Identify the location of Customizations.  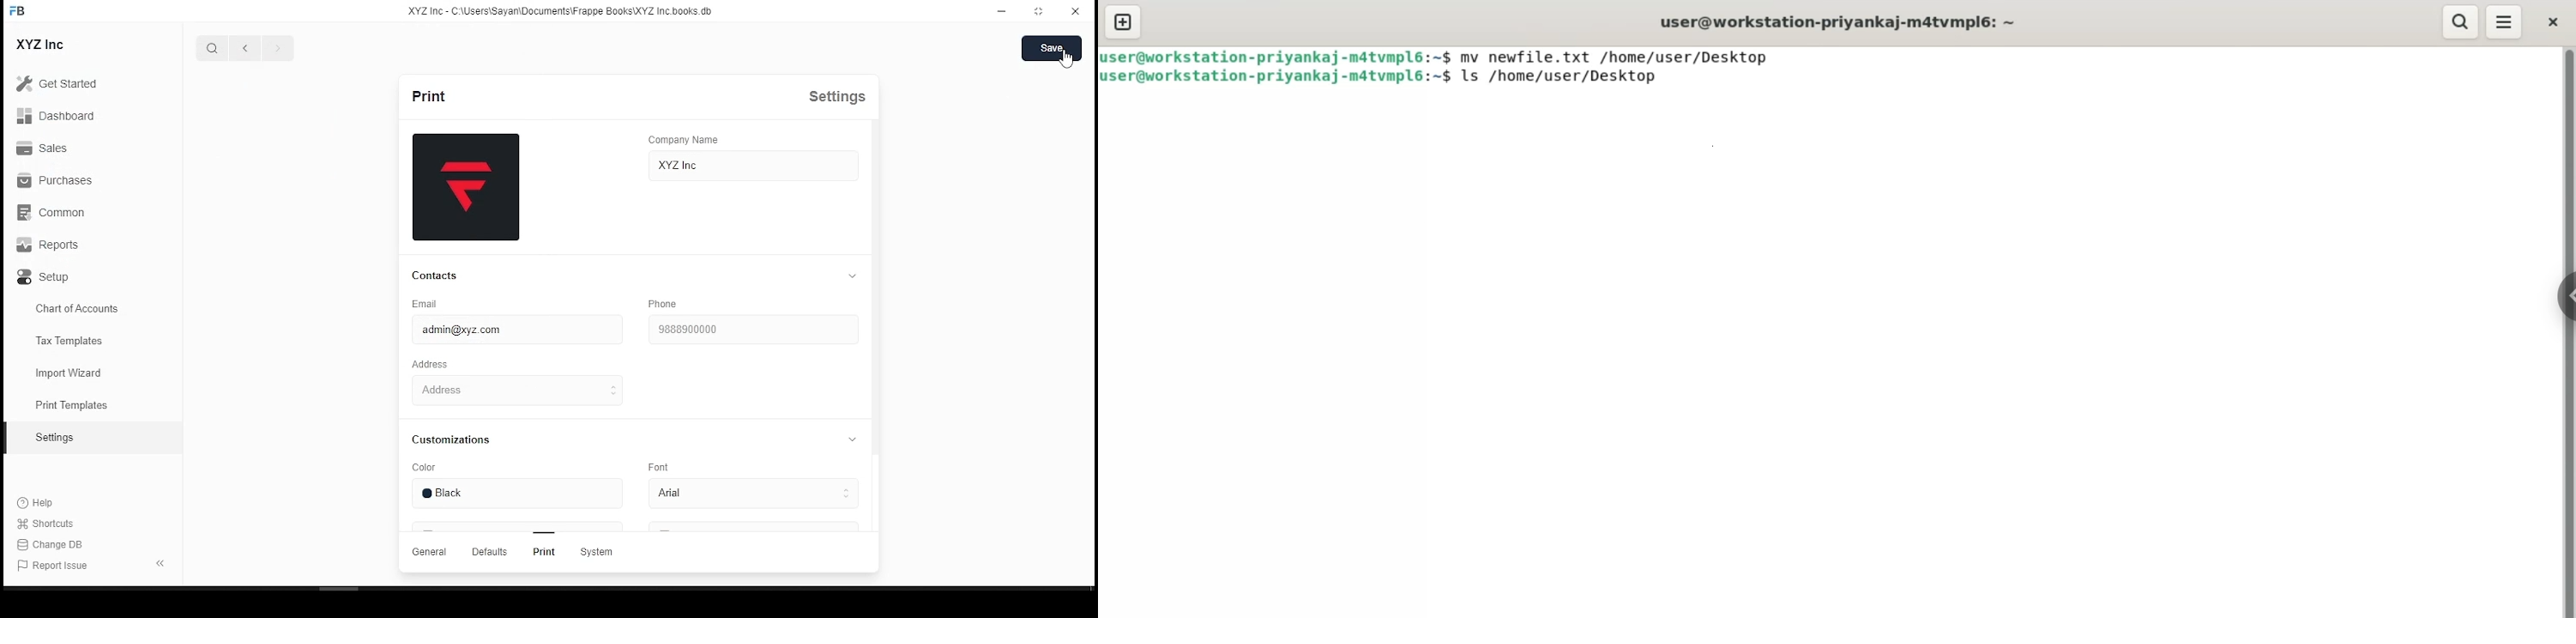
(449, 439).